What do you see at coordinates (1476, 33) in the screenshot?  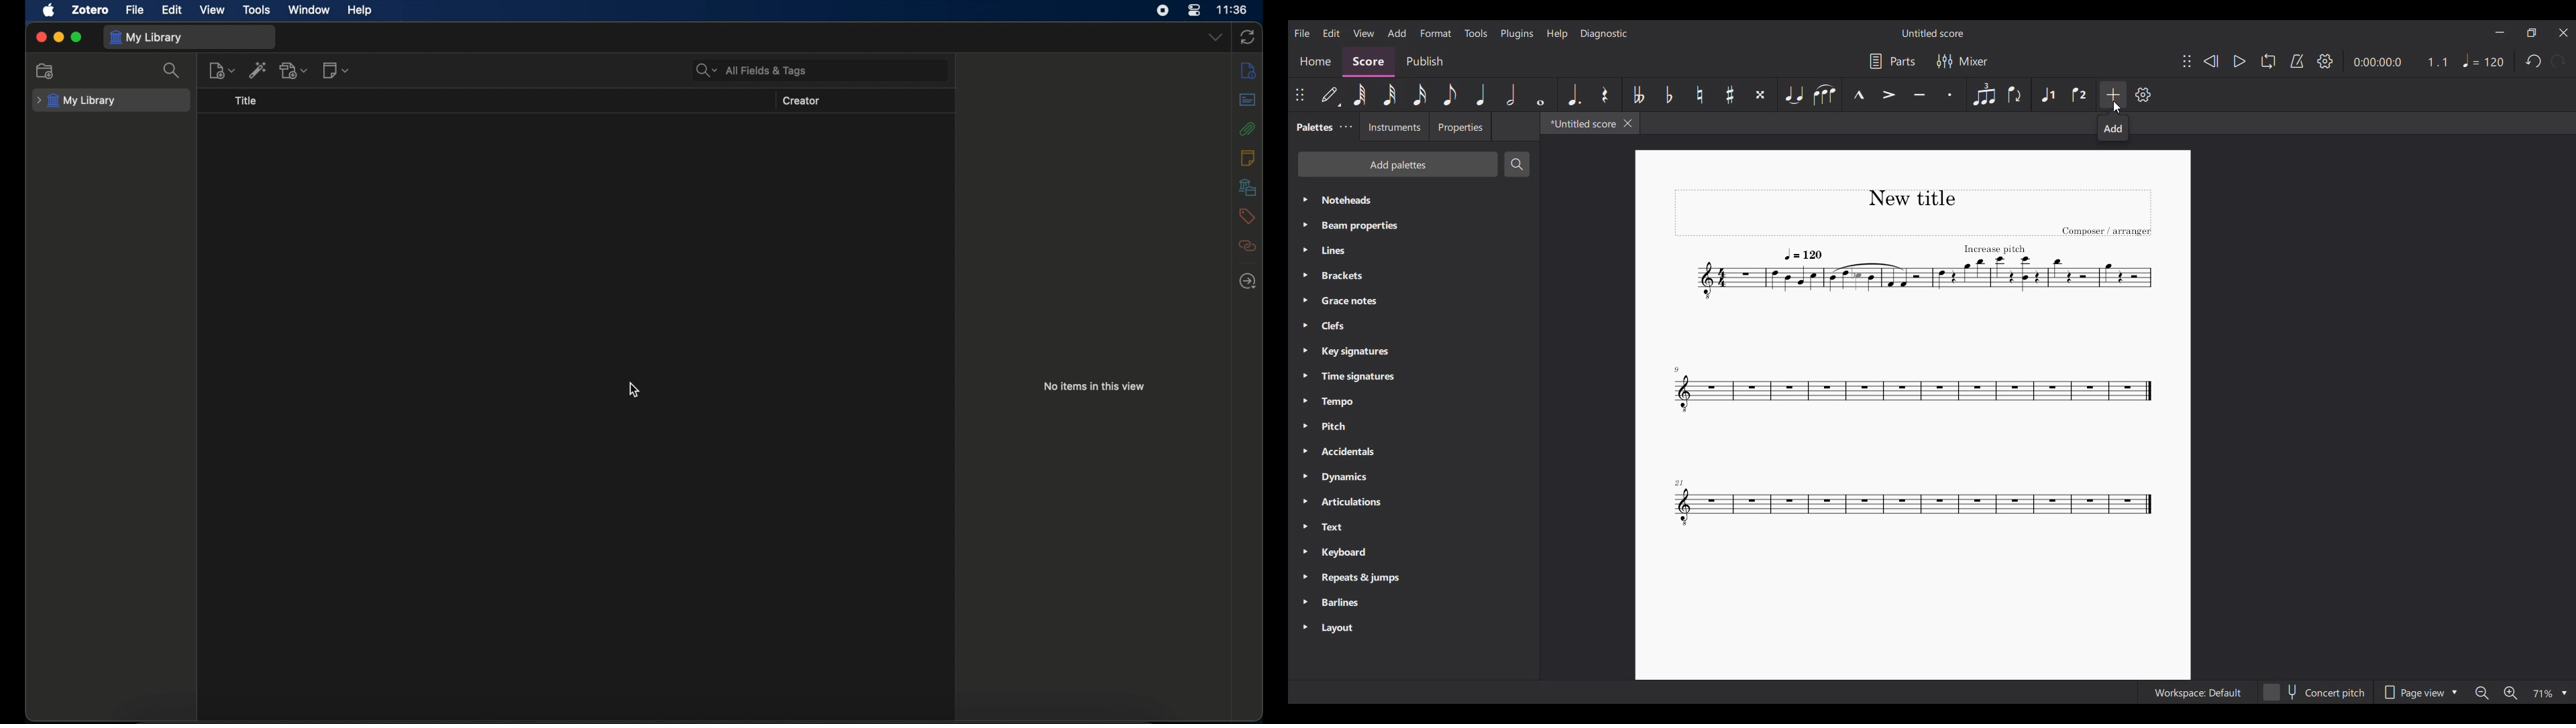 I see `Tools menu` at bounding box center [1476, 33].